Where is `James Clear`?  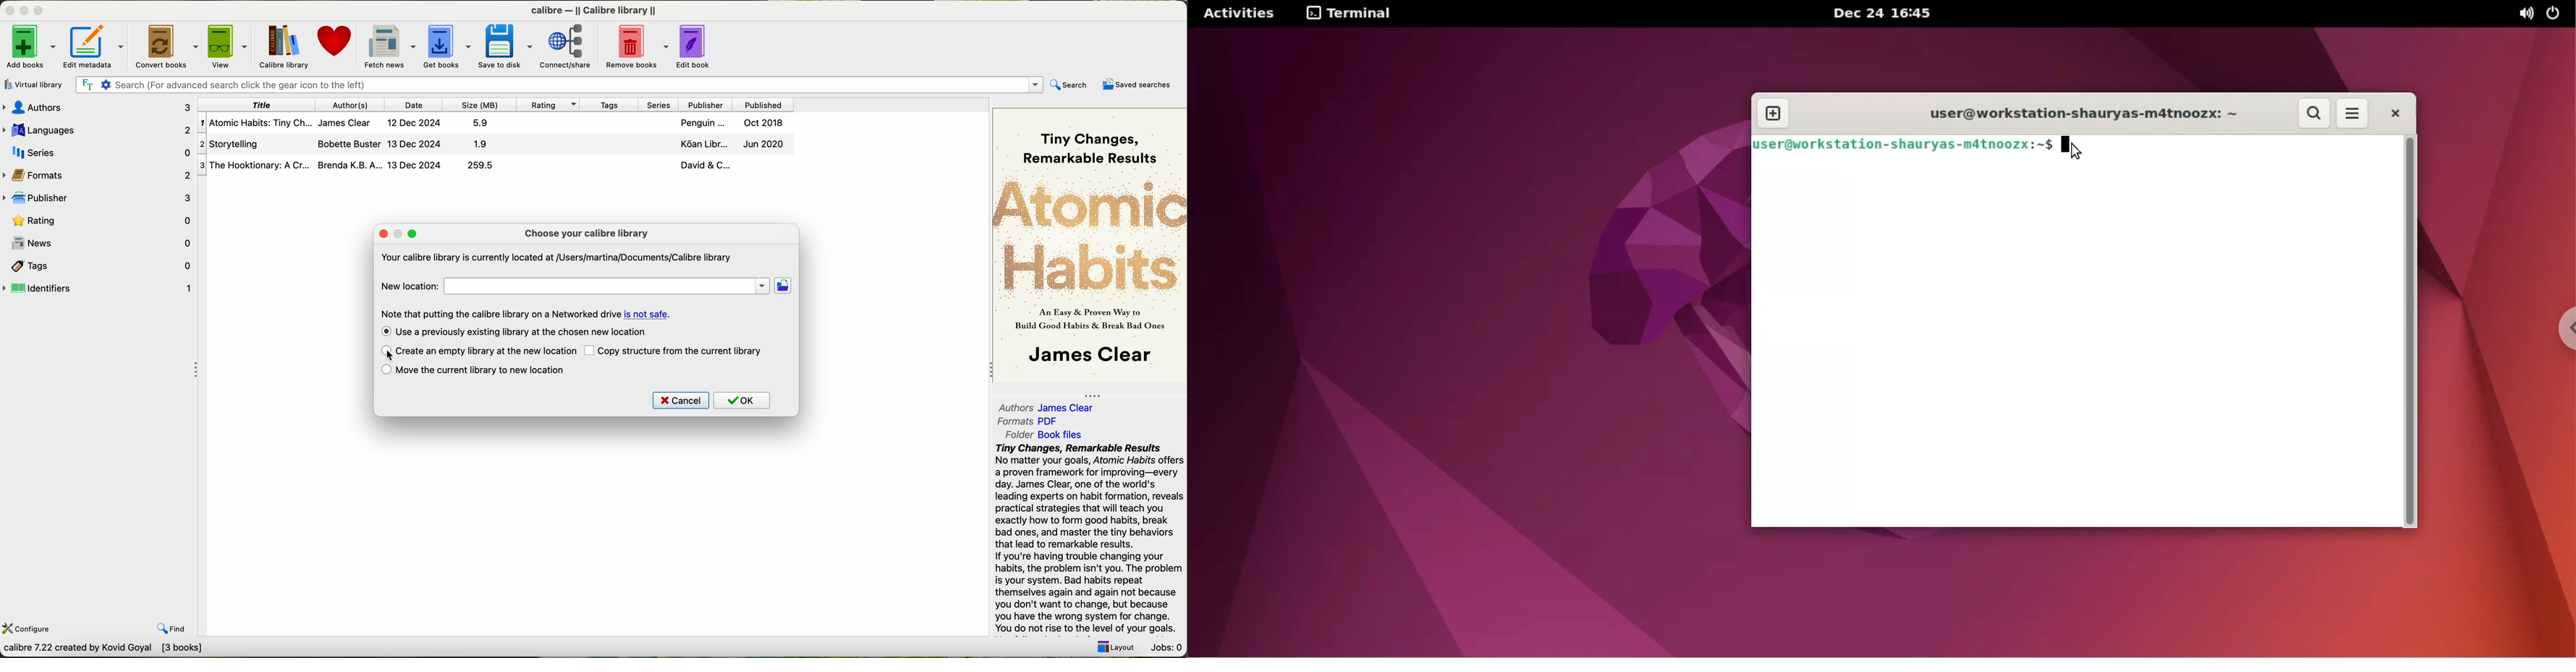
James Clear is located at coordinates (1089, 356).